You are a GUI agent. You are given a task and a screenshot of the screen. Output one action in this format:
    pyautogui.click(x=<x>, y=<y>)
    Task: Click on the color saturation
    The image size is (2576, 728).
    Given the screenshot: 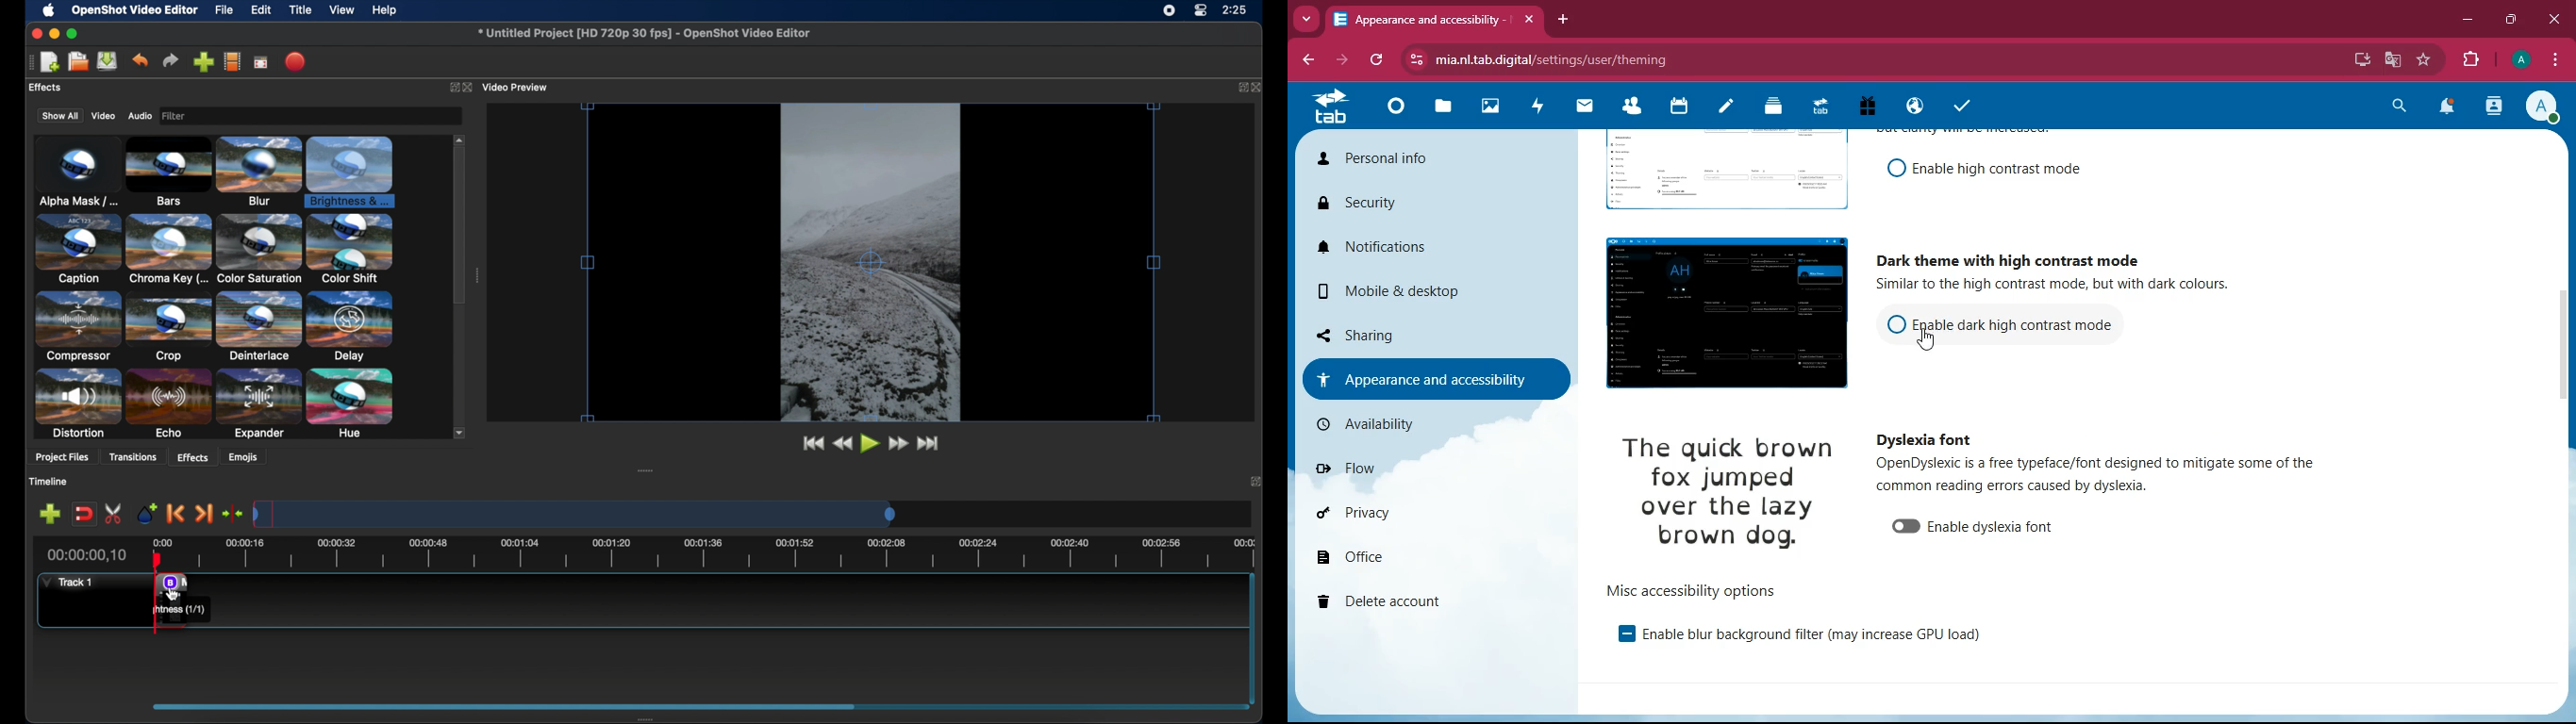 What is the action you would take?
    pyautogui.click(x=258, y=249)
    